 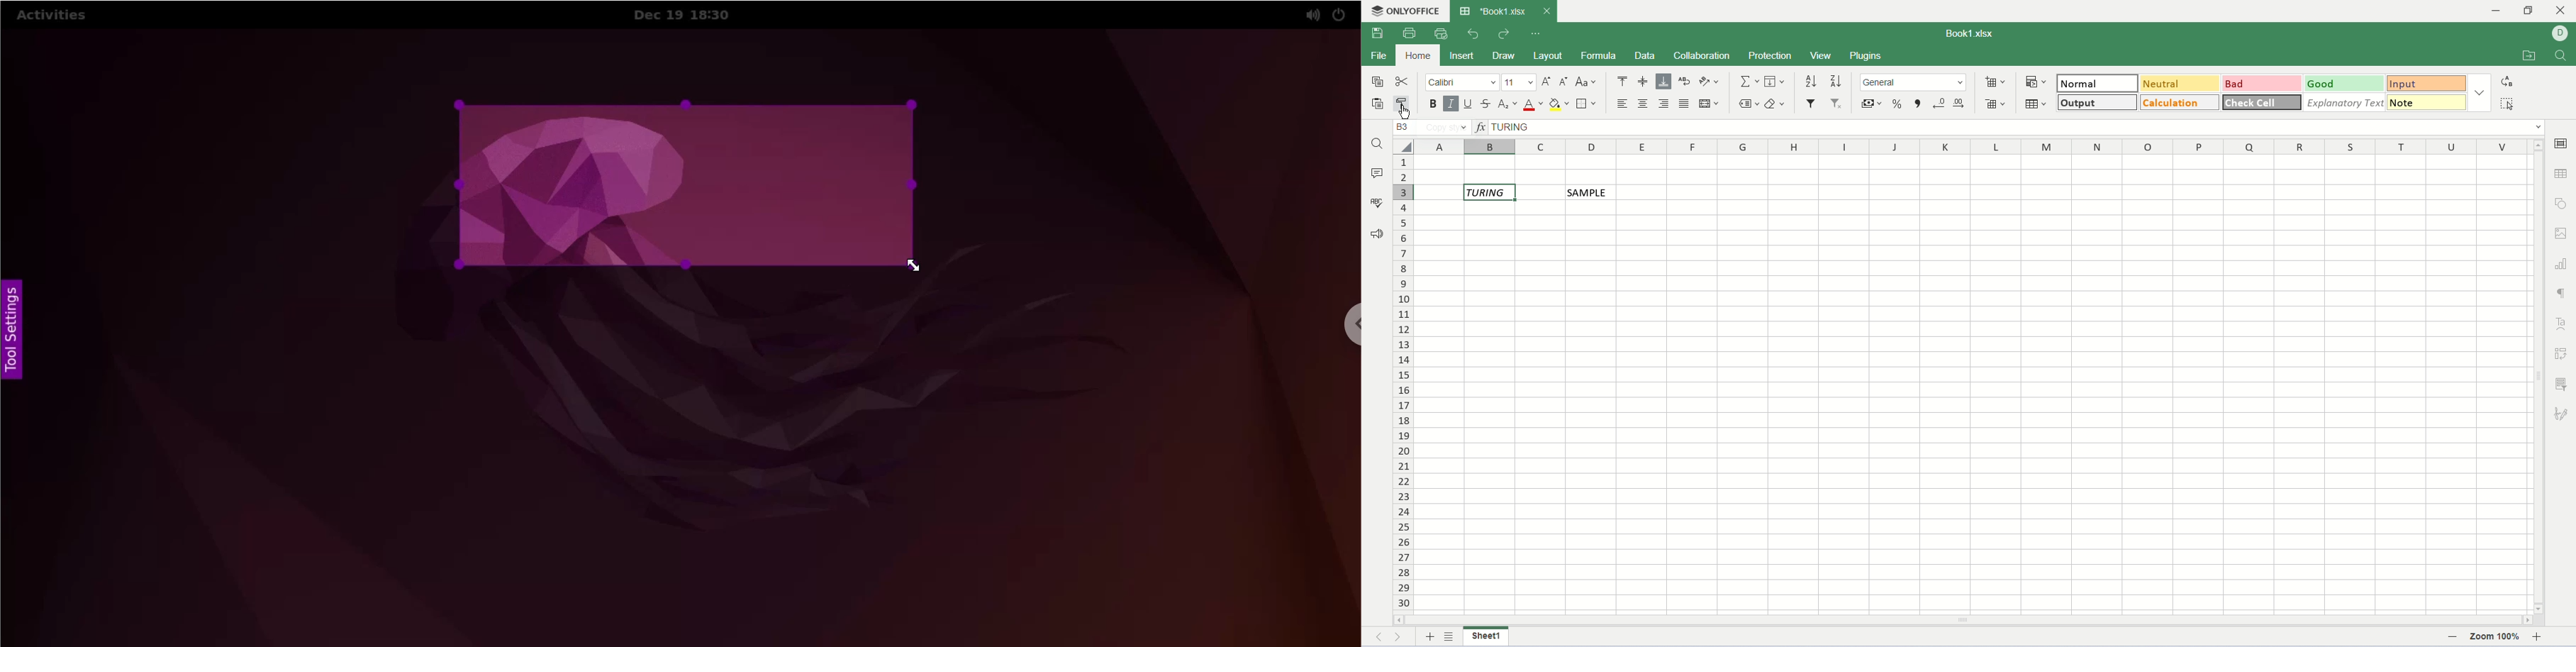 I want to click on protection, so click(x=1771, y=56).